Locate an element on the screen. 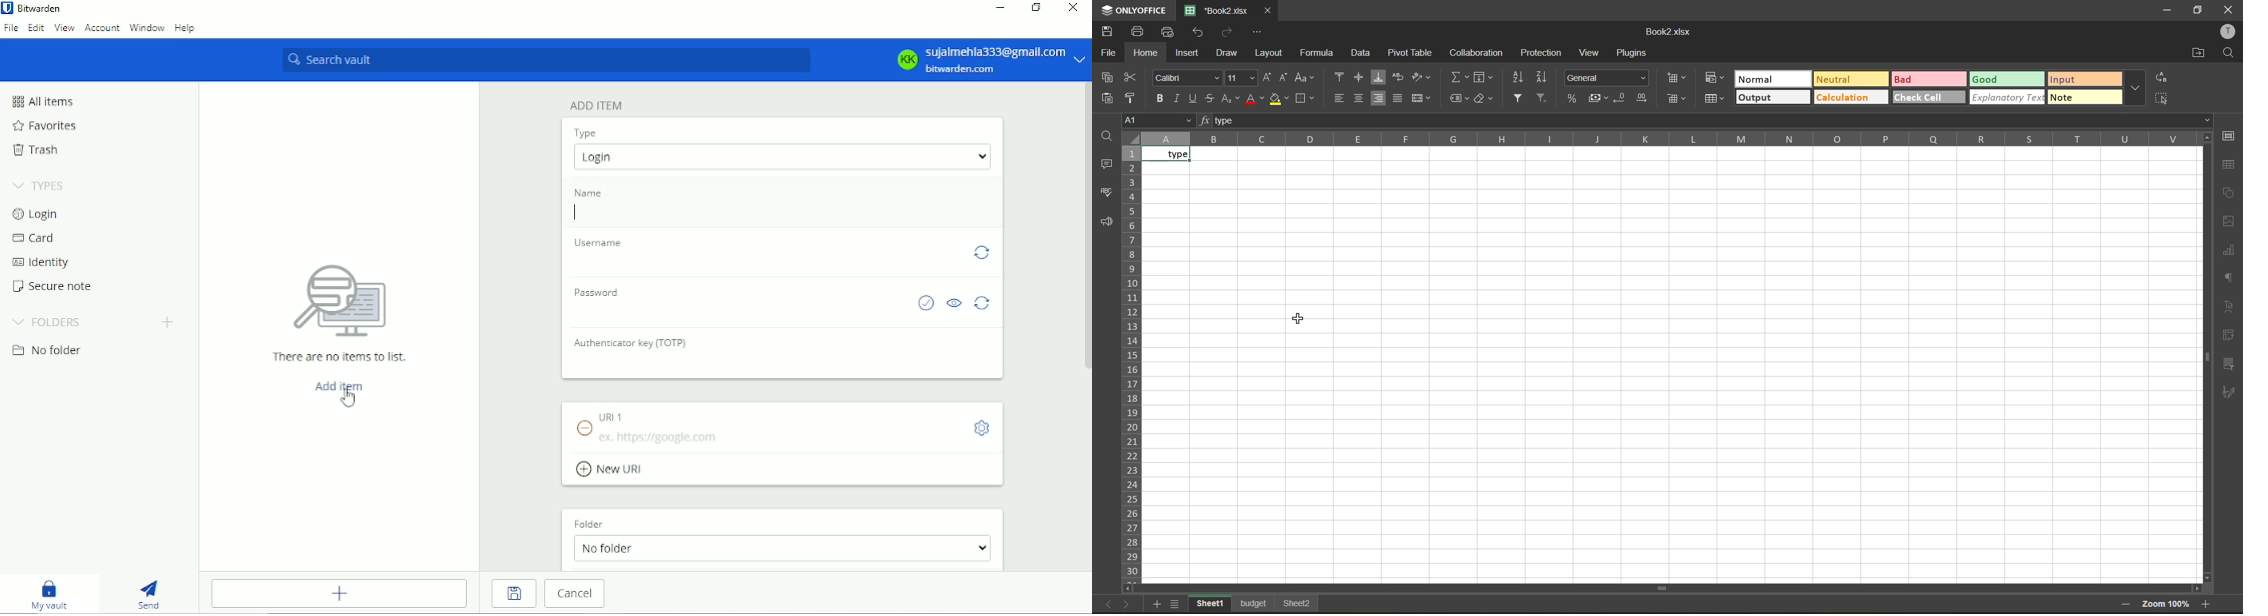 This screenshot has height=616, width=2268. next is located at coordinates (1125, 603).